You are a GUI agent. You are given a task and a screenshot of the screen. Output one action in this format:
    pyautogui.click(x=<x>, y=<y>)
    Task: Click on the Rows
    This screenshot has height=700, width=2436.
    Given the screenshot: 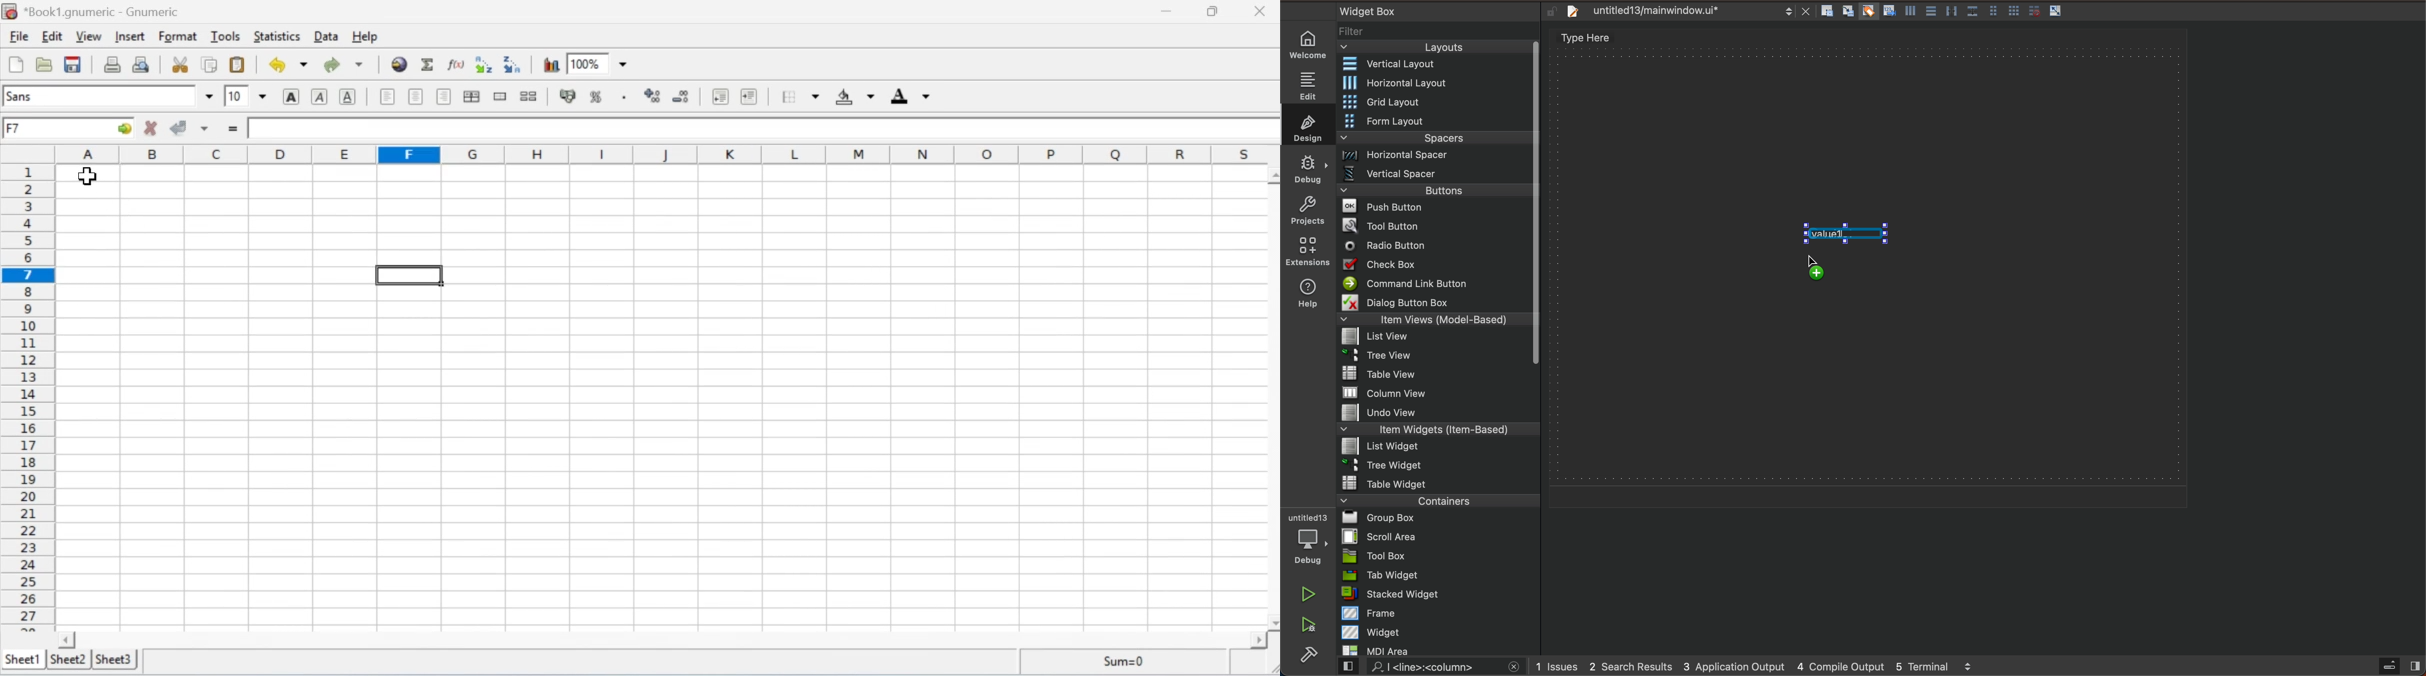 What is the action you would take?
    pyautogui.click(x=24, y=397)
    